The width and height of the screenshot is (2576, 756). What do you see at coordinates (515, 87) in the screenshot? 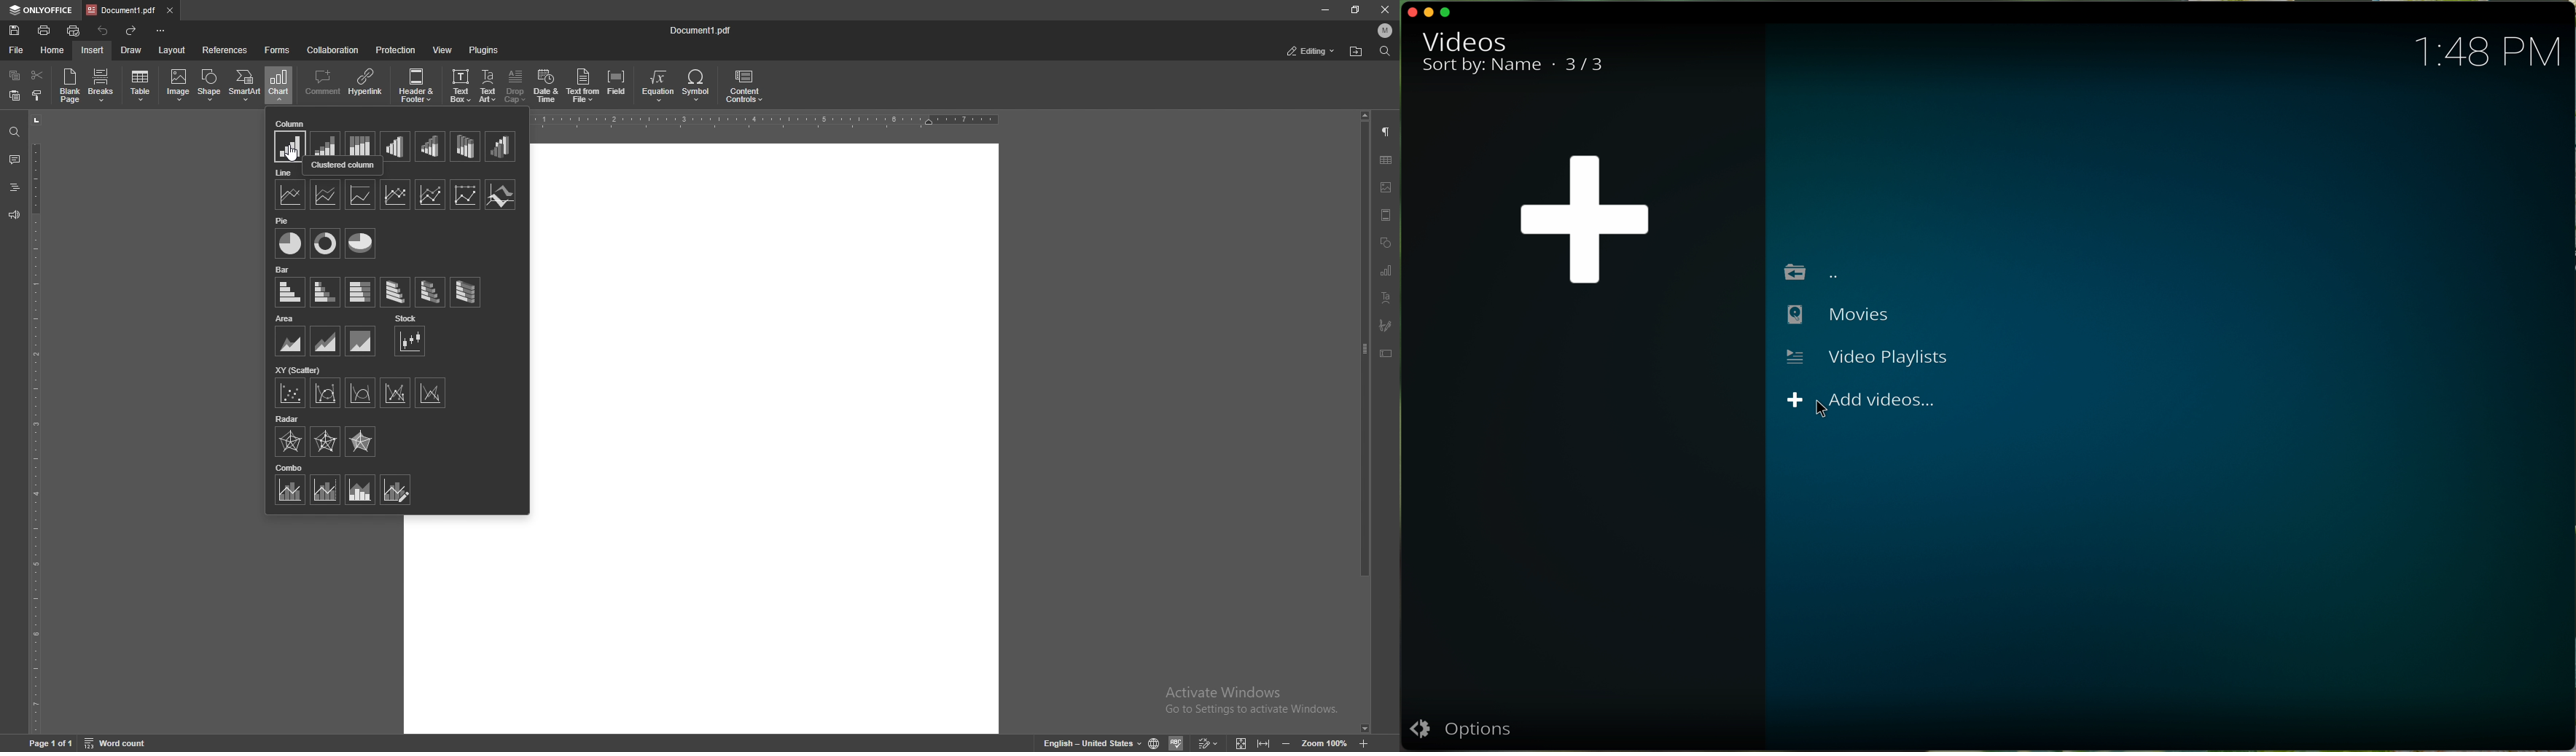
I see `drop cap` at bounding box center [515, 87].